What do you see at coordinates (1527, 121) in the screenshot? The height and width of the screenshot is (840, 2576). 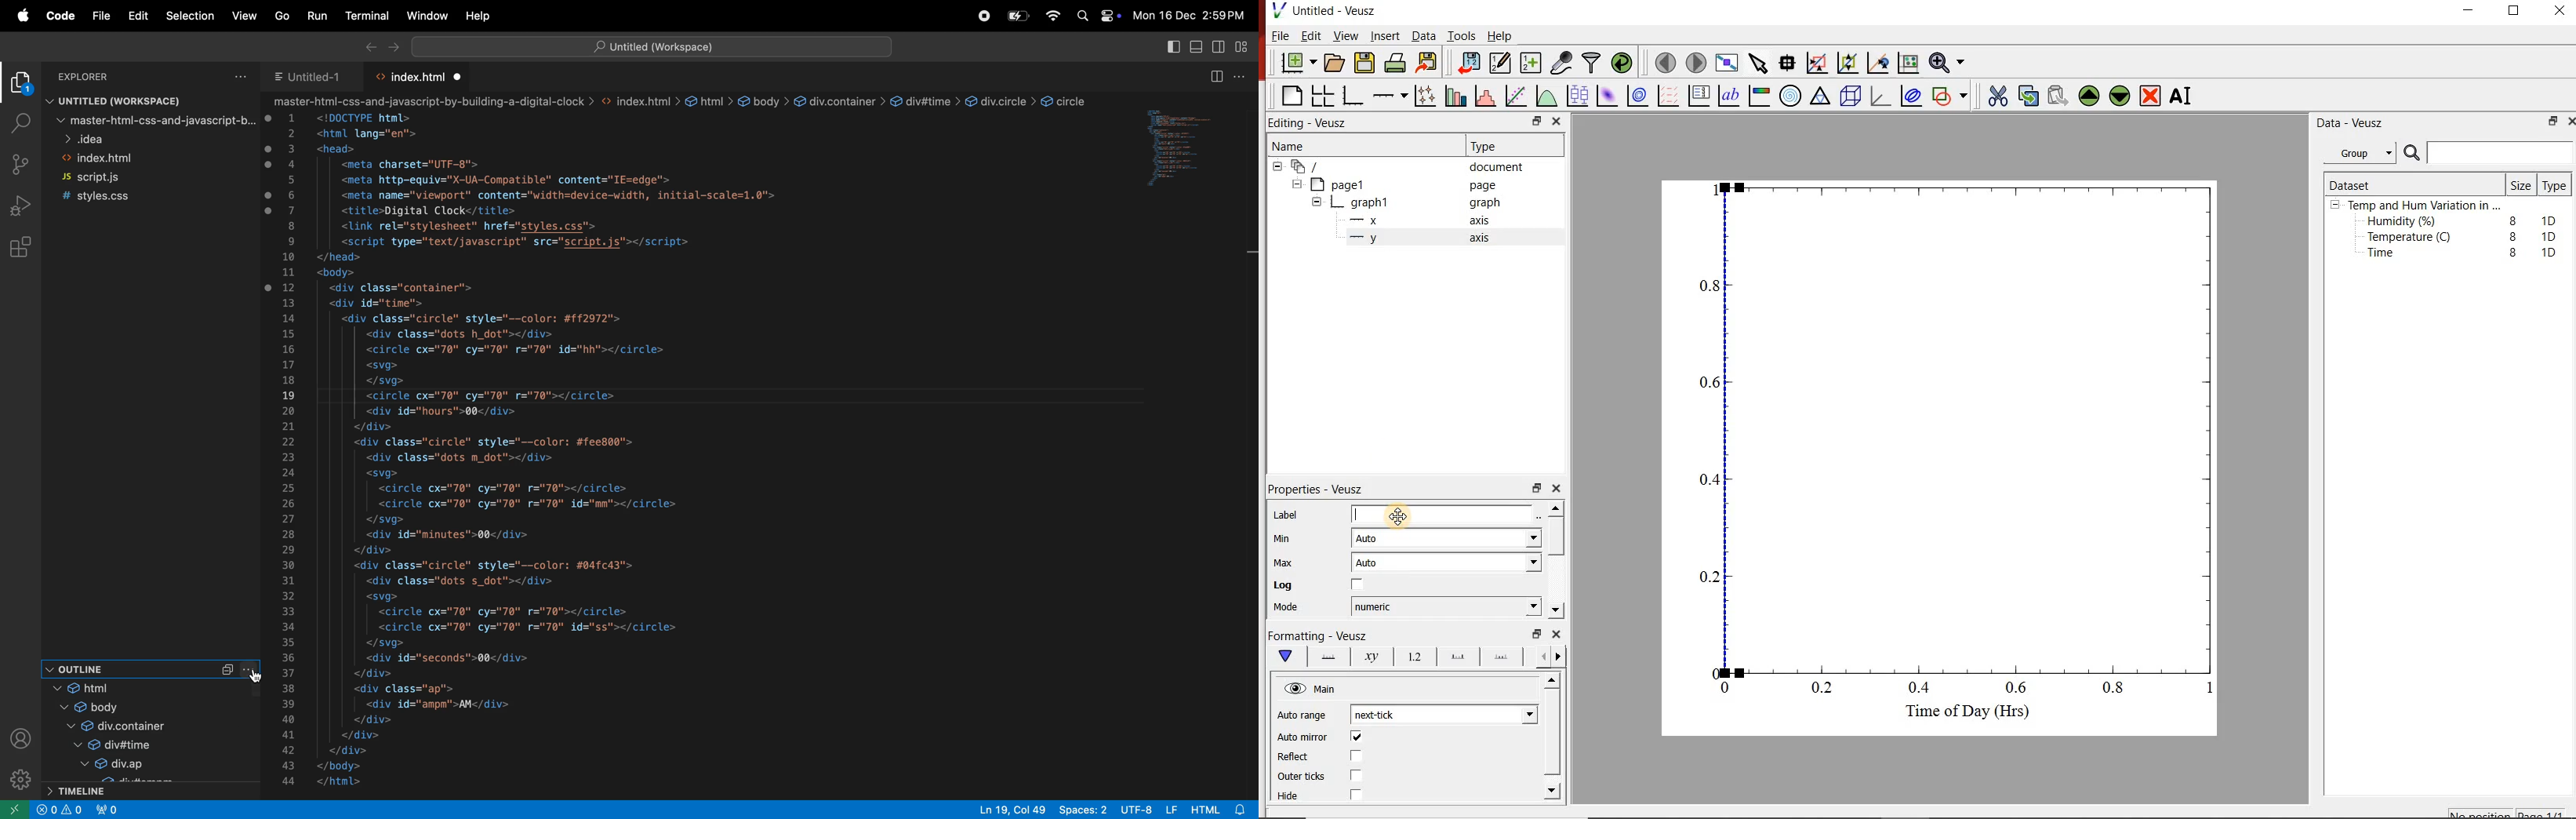 I see `restore down` at bounding box center [1527, 121].